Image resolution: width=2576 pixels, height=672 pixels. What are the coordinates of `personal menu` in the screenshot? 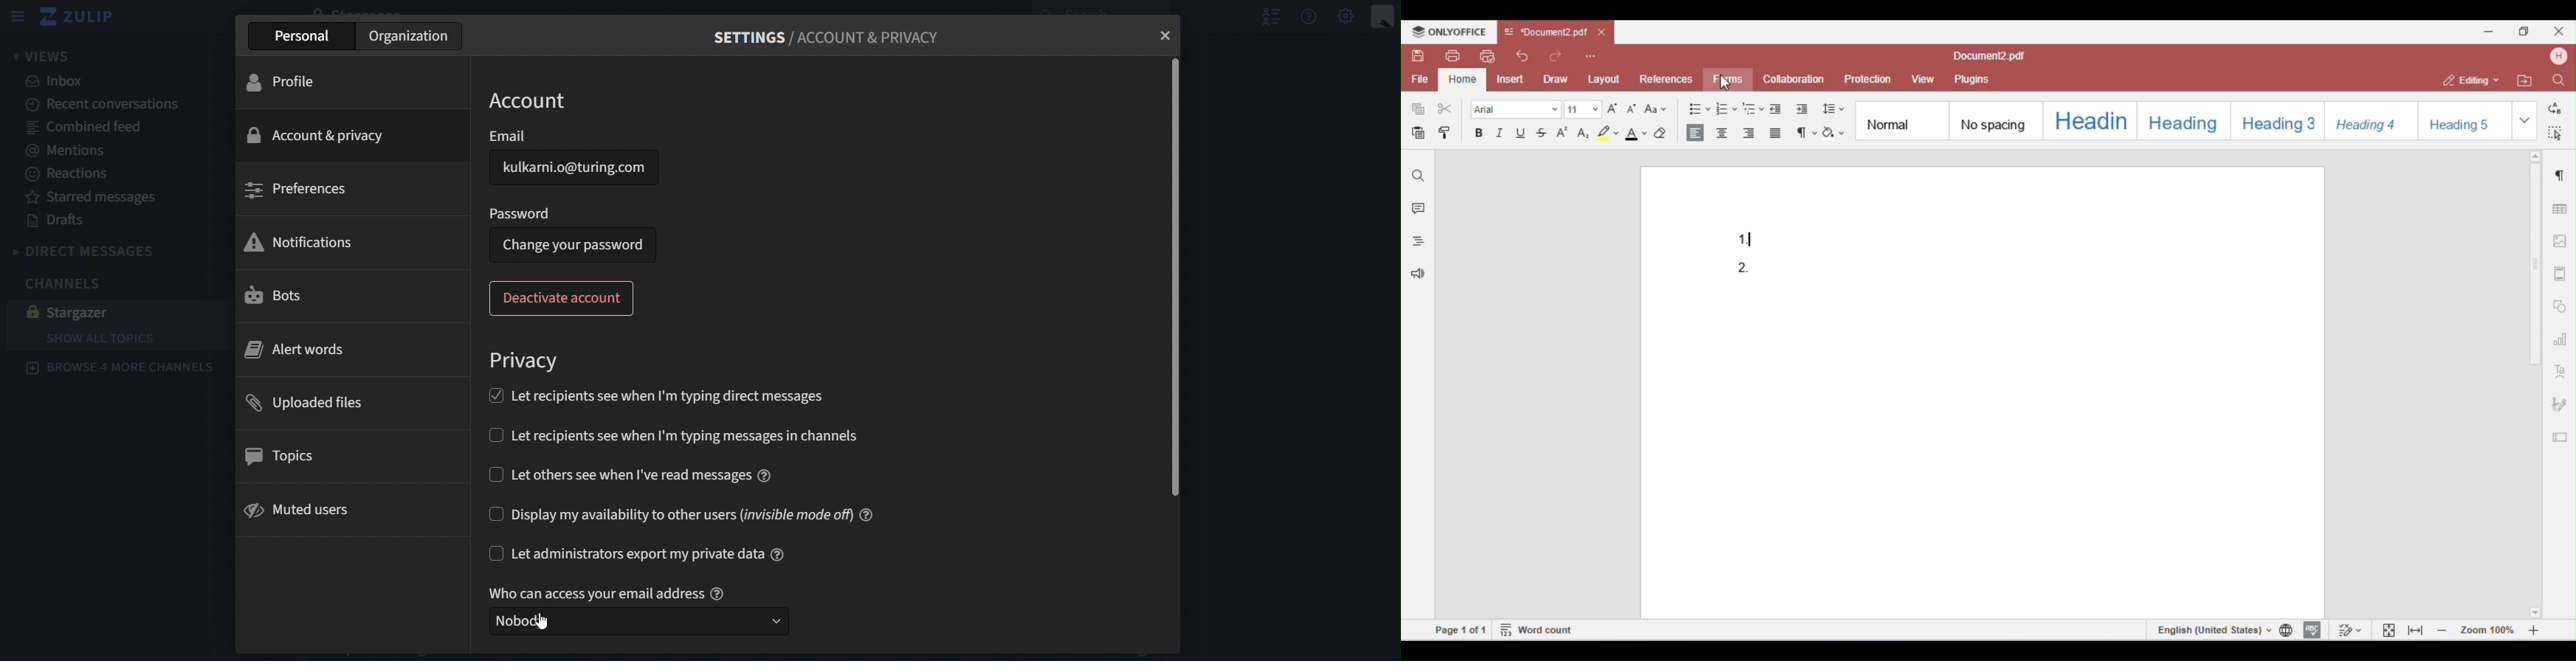 It's located at (1382, 19).